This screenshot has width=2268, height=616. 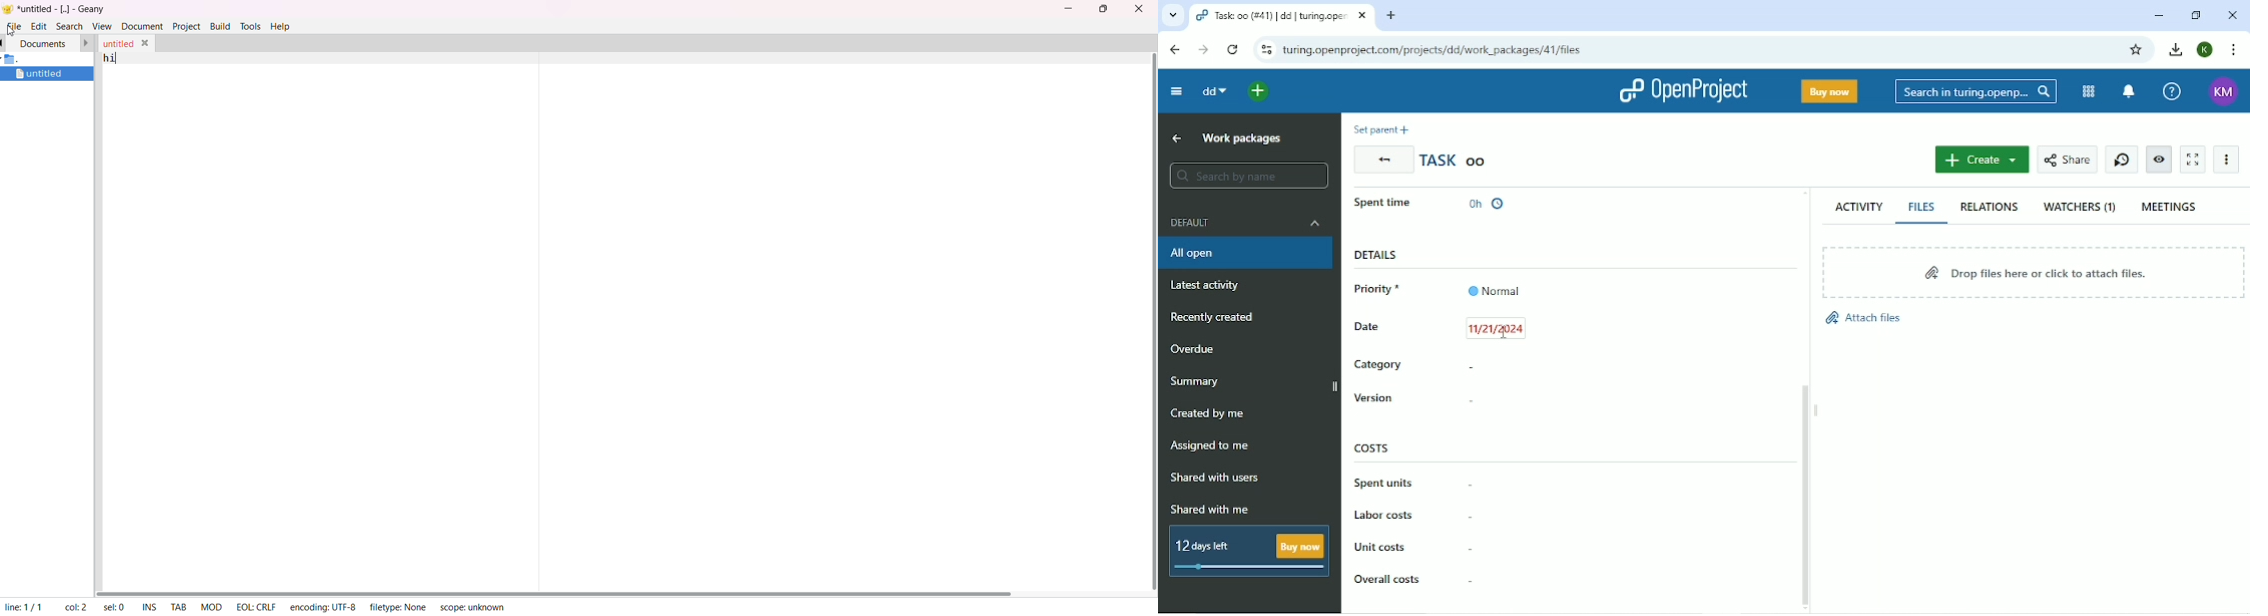 I want to click on 12 days left Buy now, so click(x=1245, y=550).